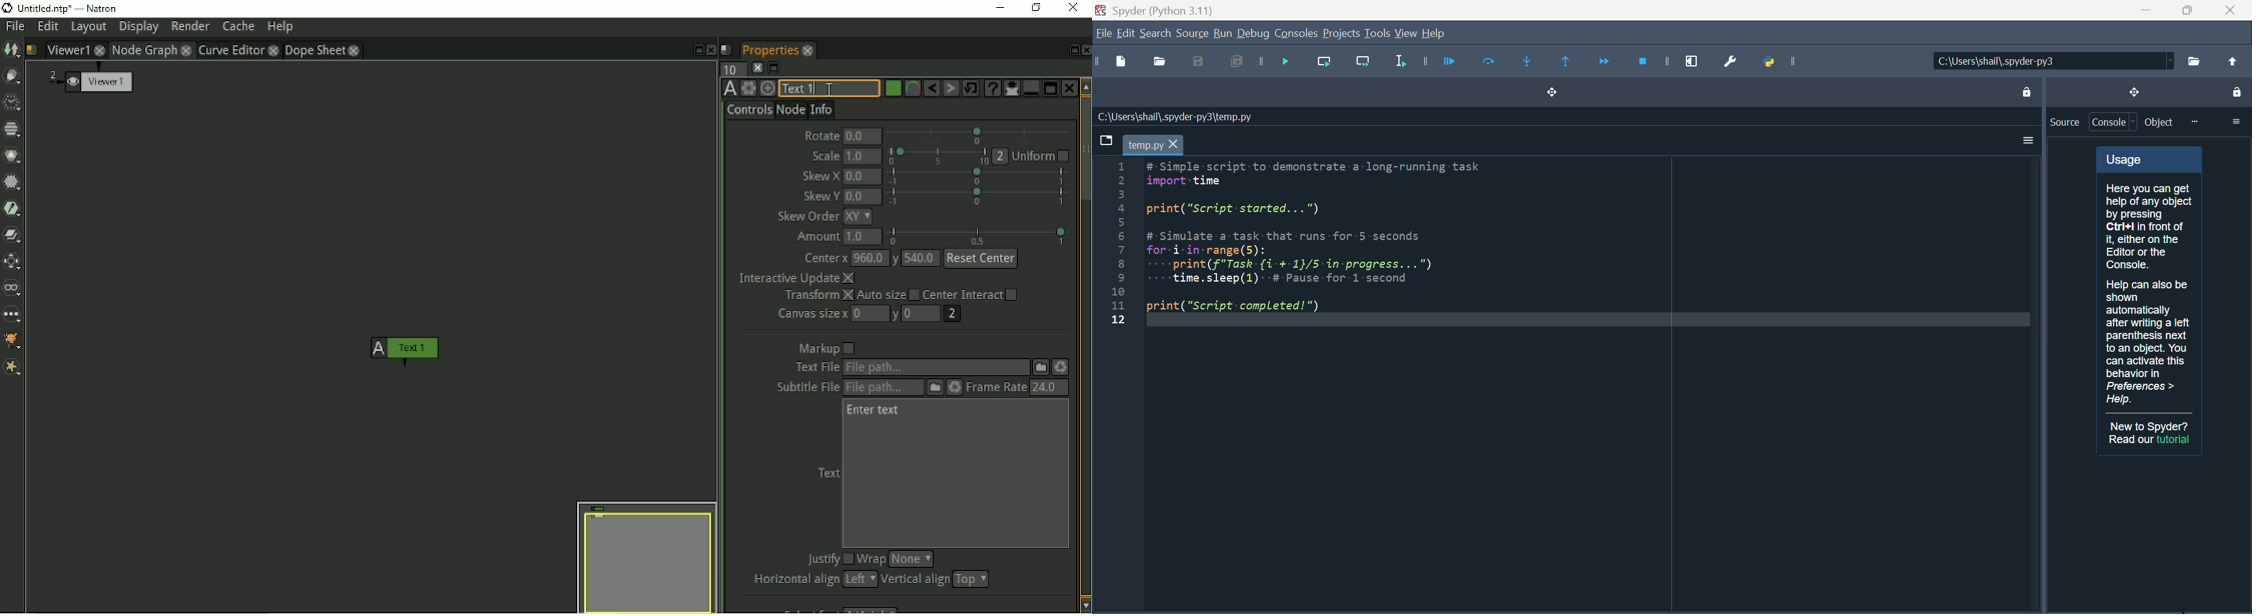 The height and width of the screenshot is (616, 2268). Describe the element at coordinates (2236, 94) in the screenshot. I see `lock` at that location.